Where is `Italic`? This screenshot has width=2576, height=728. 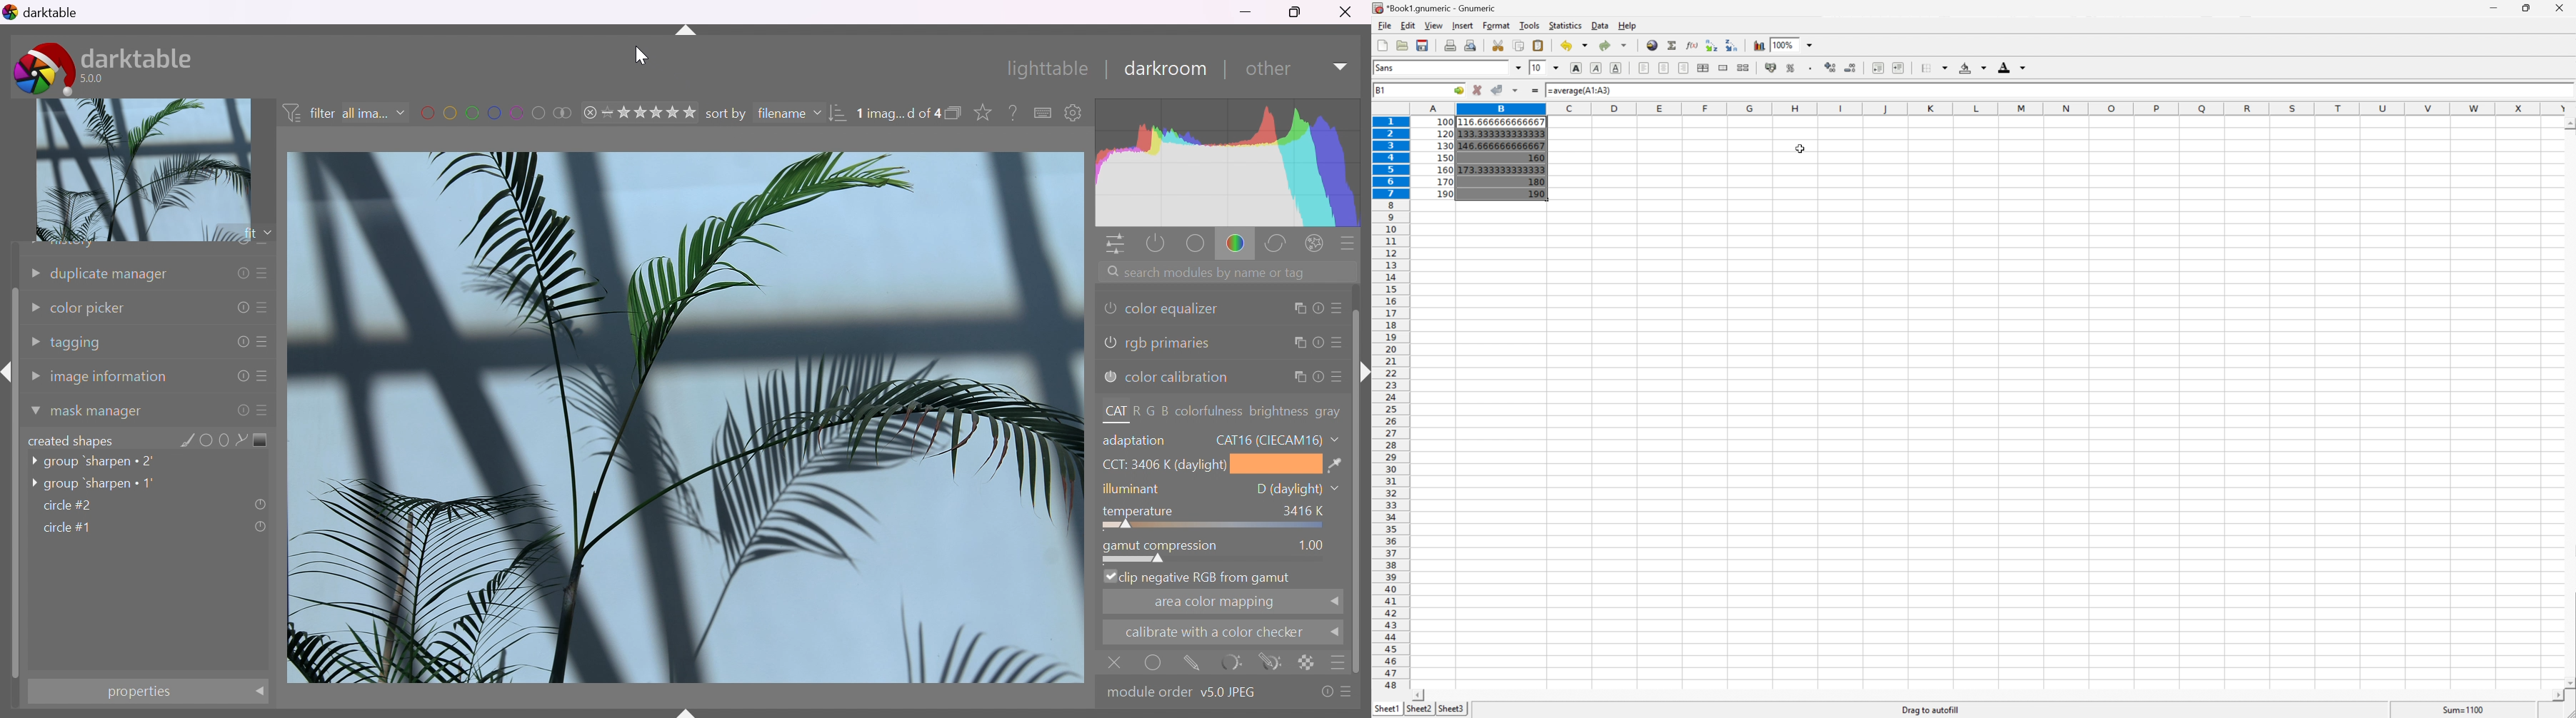 Italic is located at coordinates (1595, 68).